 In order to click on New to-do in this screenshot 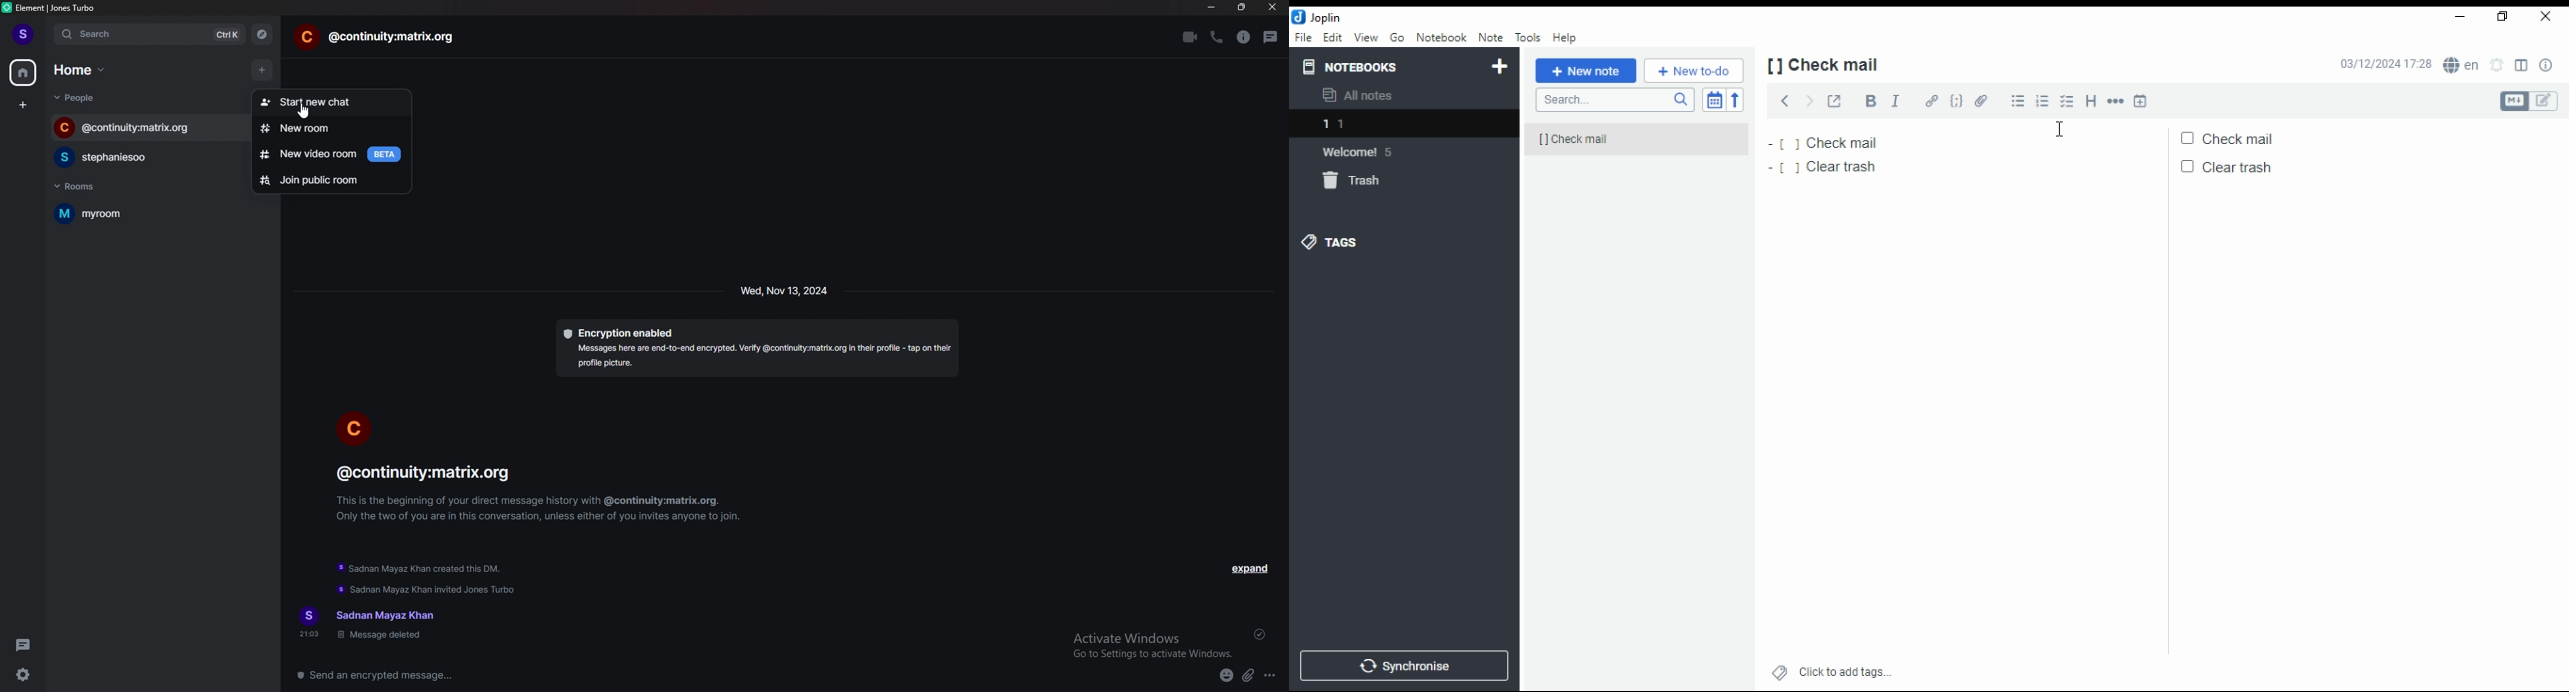, I will do `click(1694, 70)`.